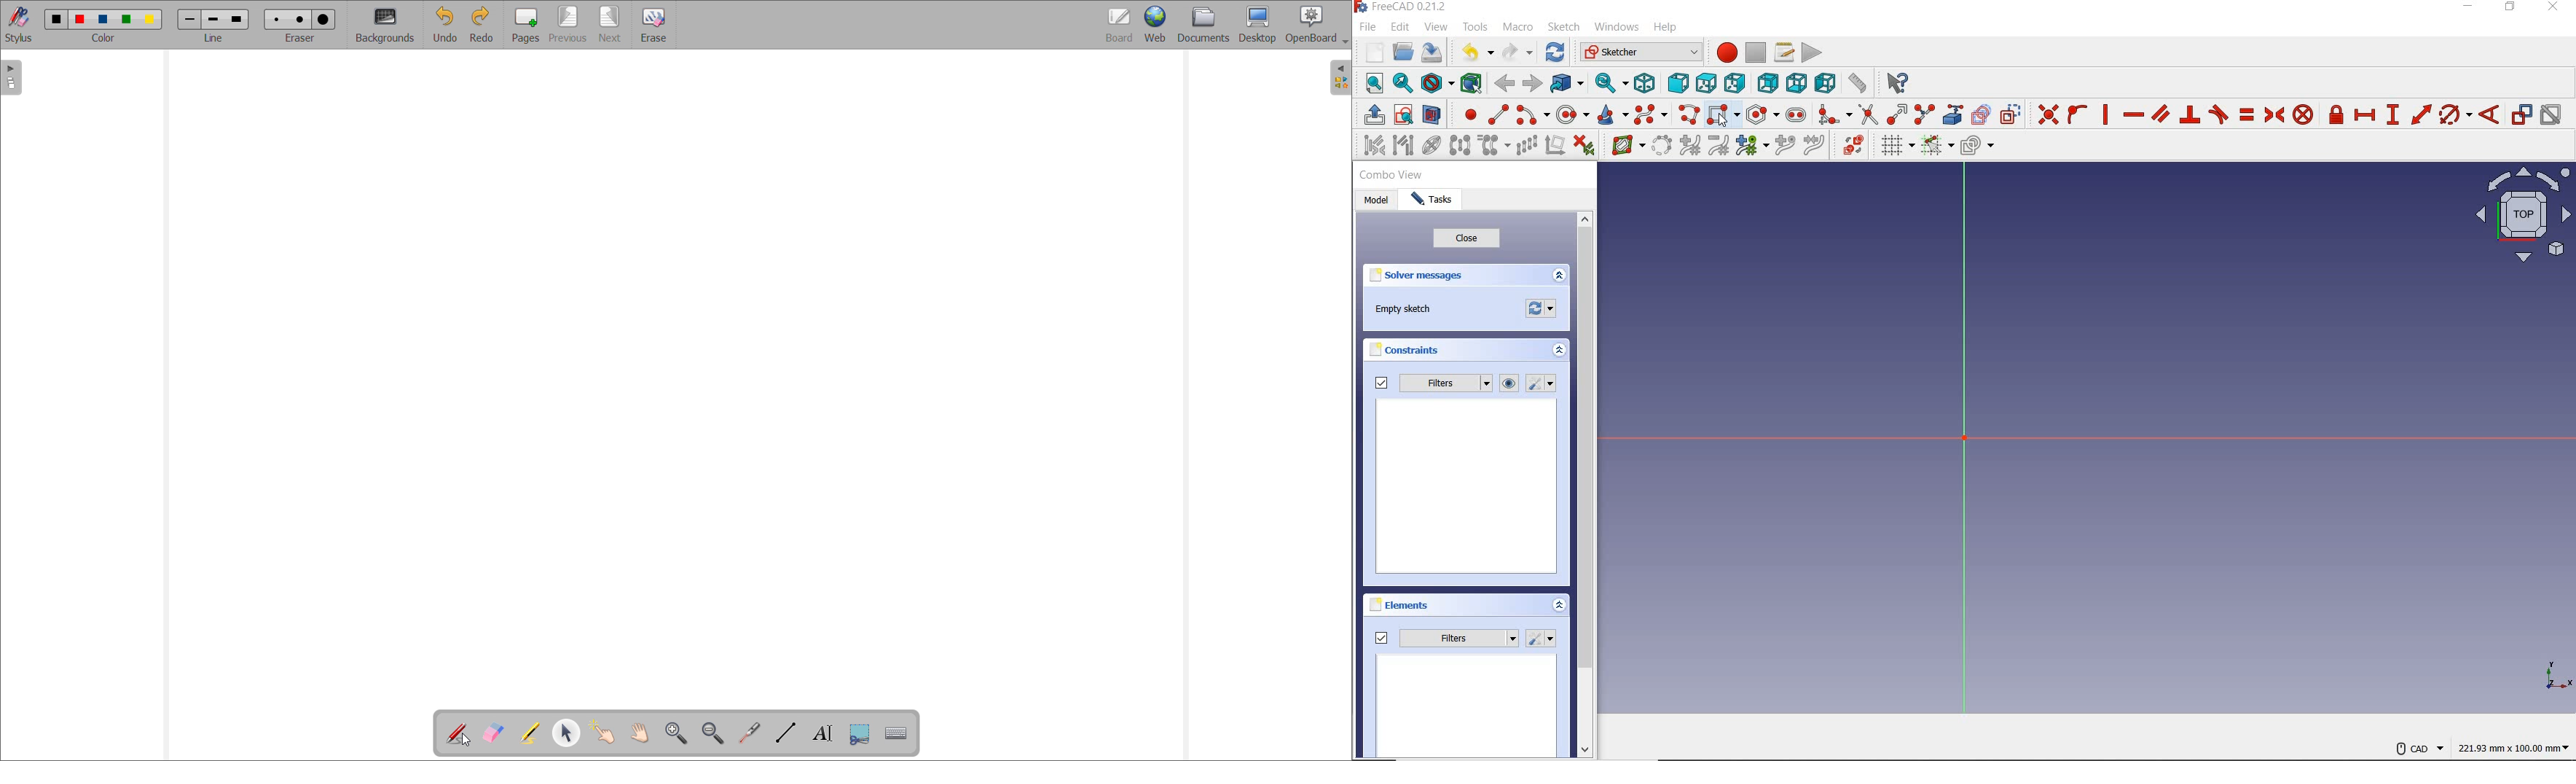  I want to click on bounding box, so click(1469, 82).